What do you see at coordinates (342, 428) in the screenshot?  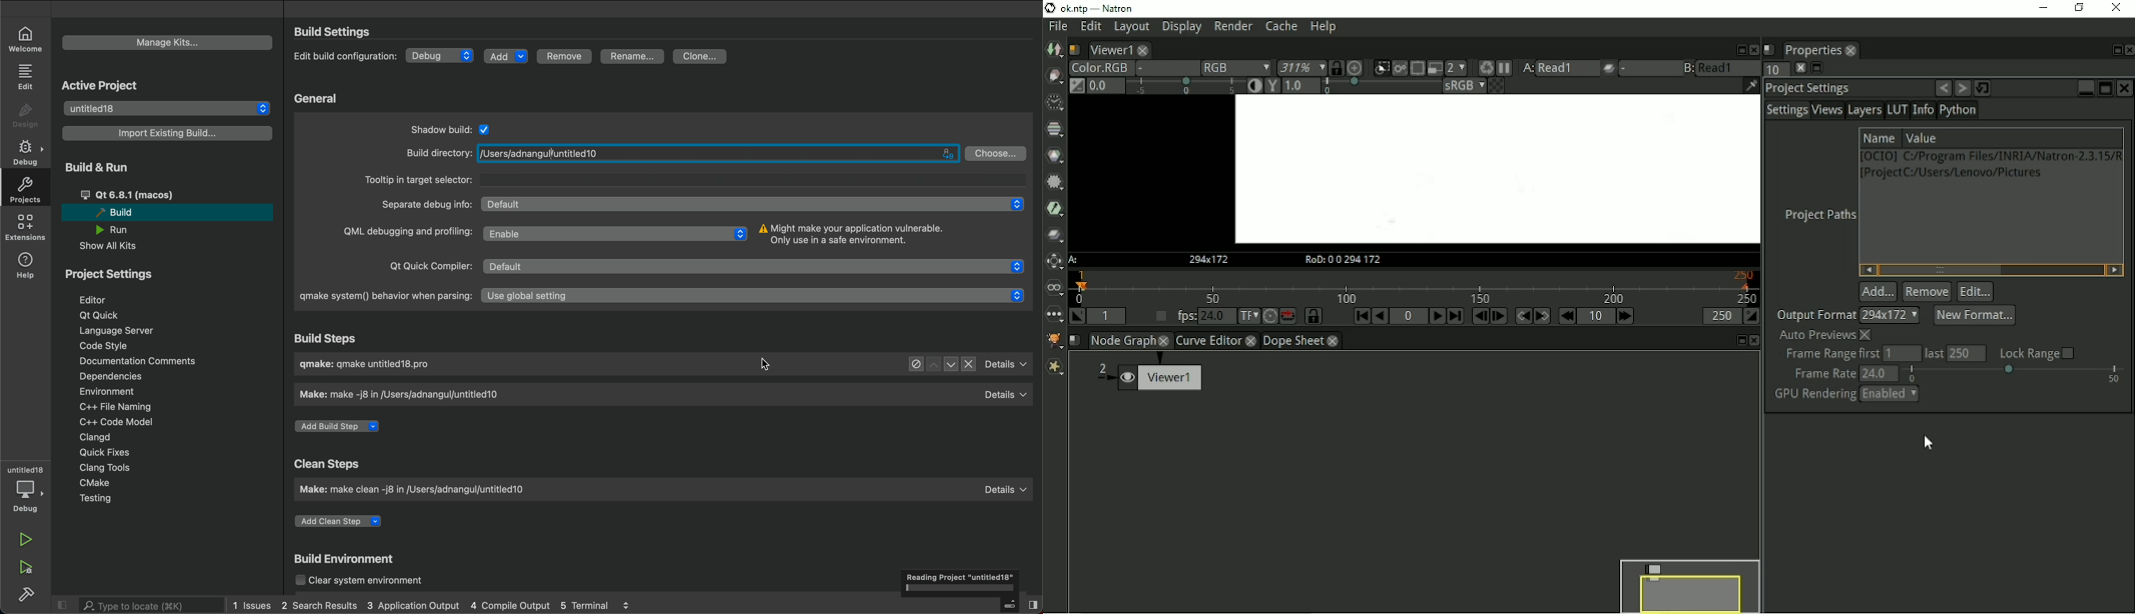 I see `add build step` at bounding box center [342, 428].